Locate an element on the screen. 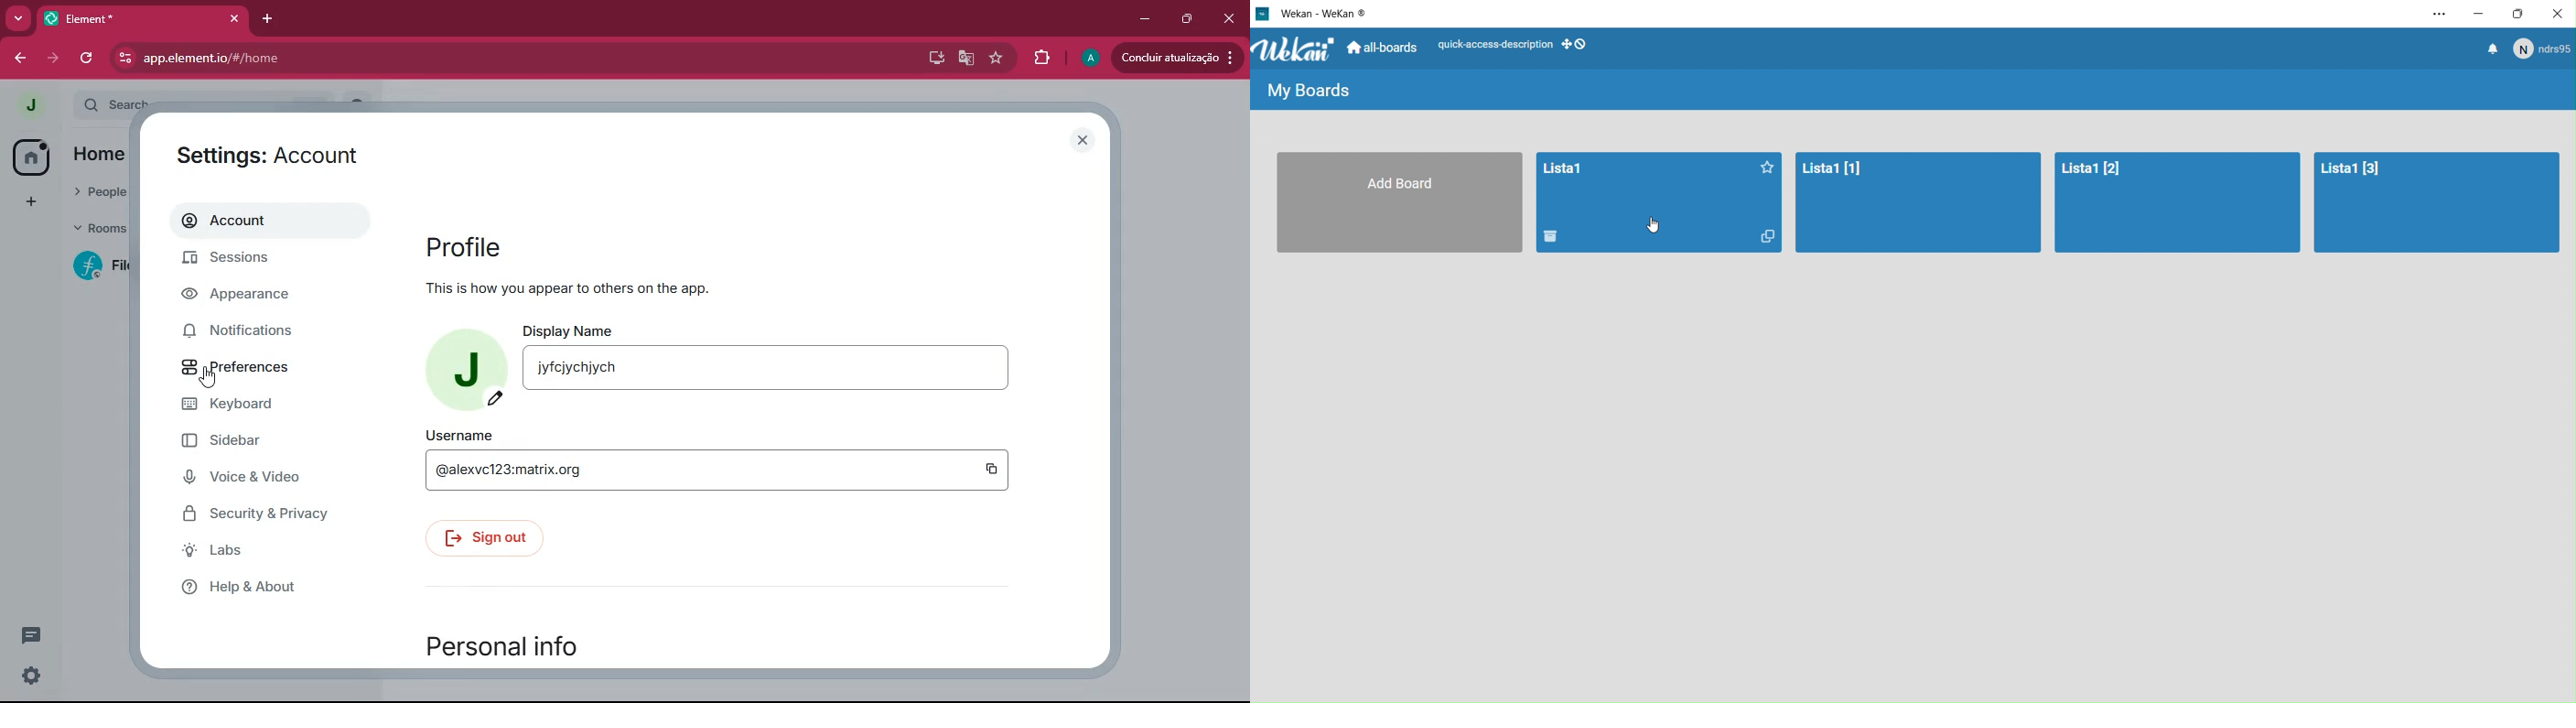 This screenshot has width=2576, height=728. app.element.io/#/home is located at coordinates (291, 58).